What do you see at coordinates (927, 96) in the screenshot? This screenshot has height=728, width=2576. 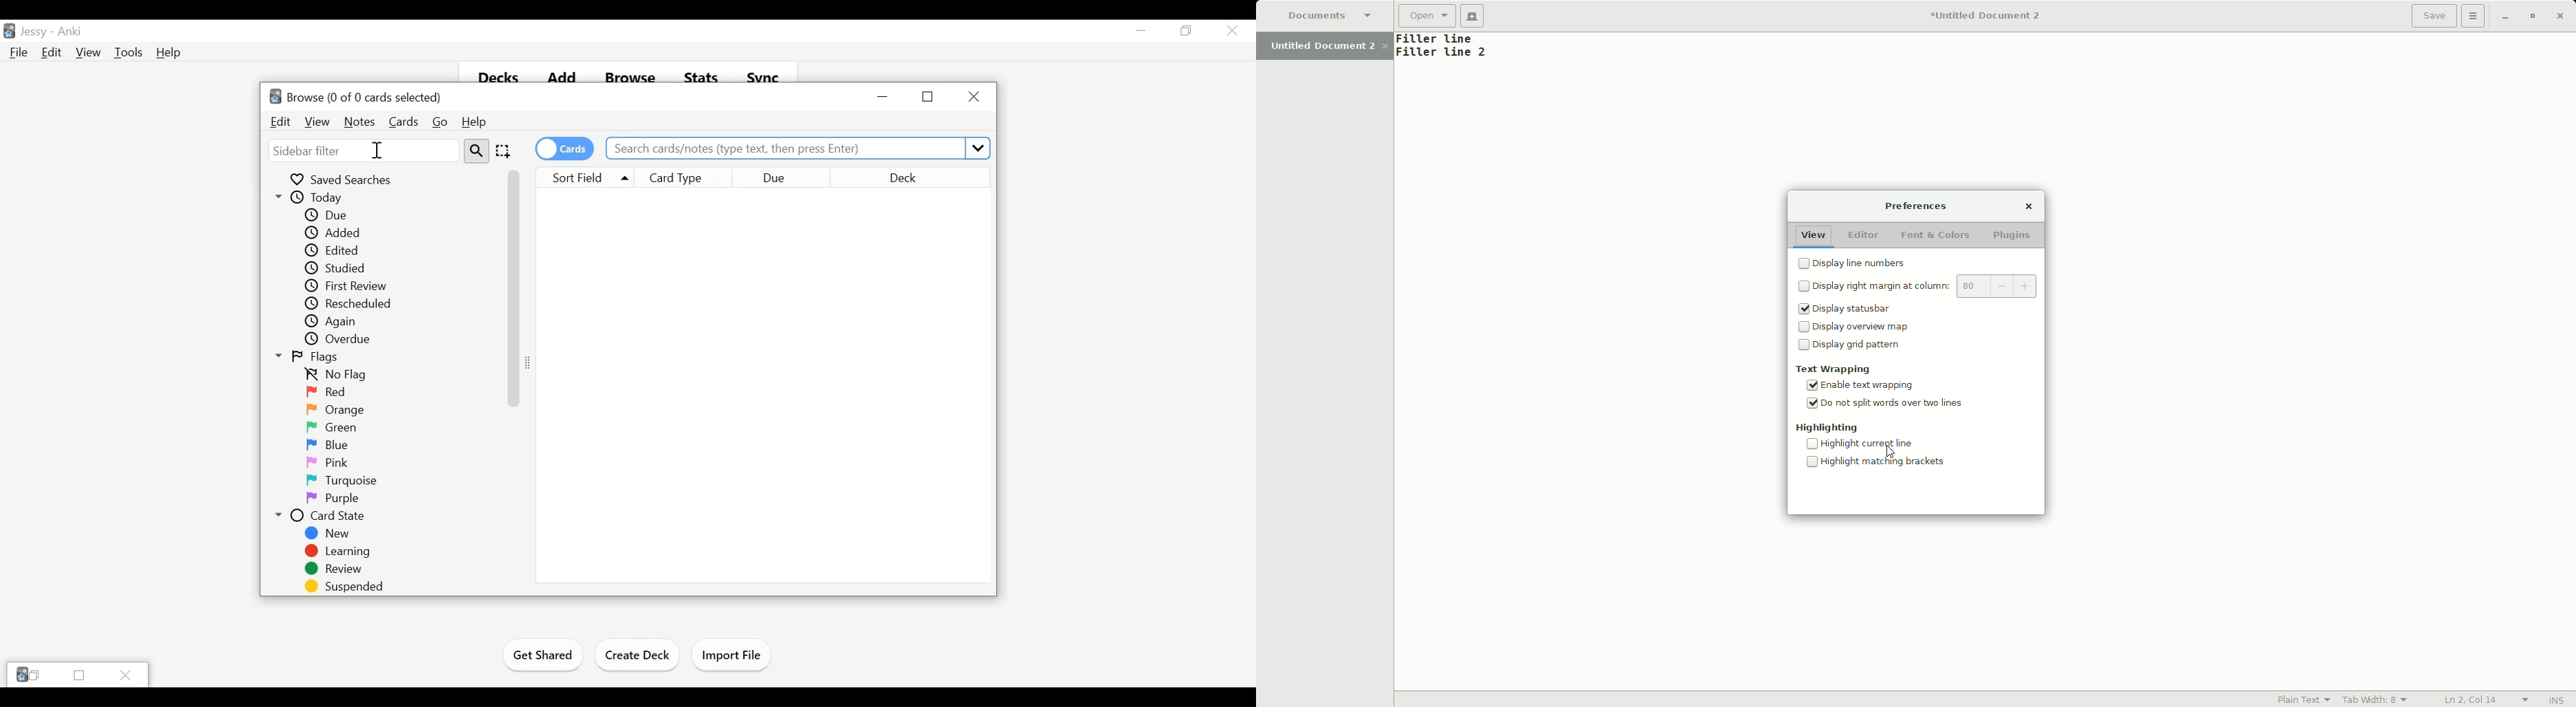 I see `Restore` at bounding box center [927, 96].